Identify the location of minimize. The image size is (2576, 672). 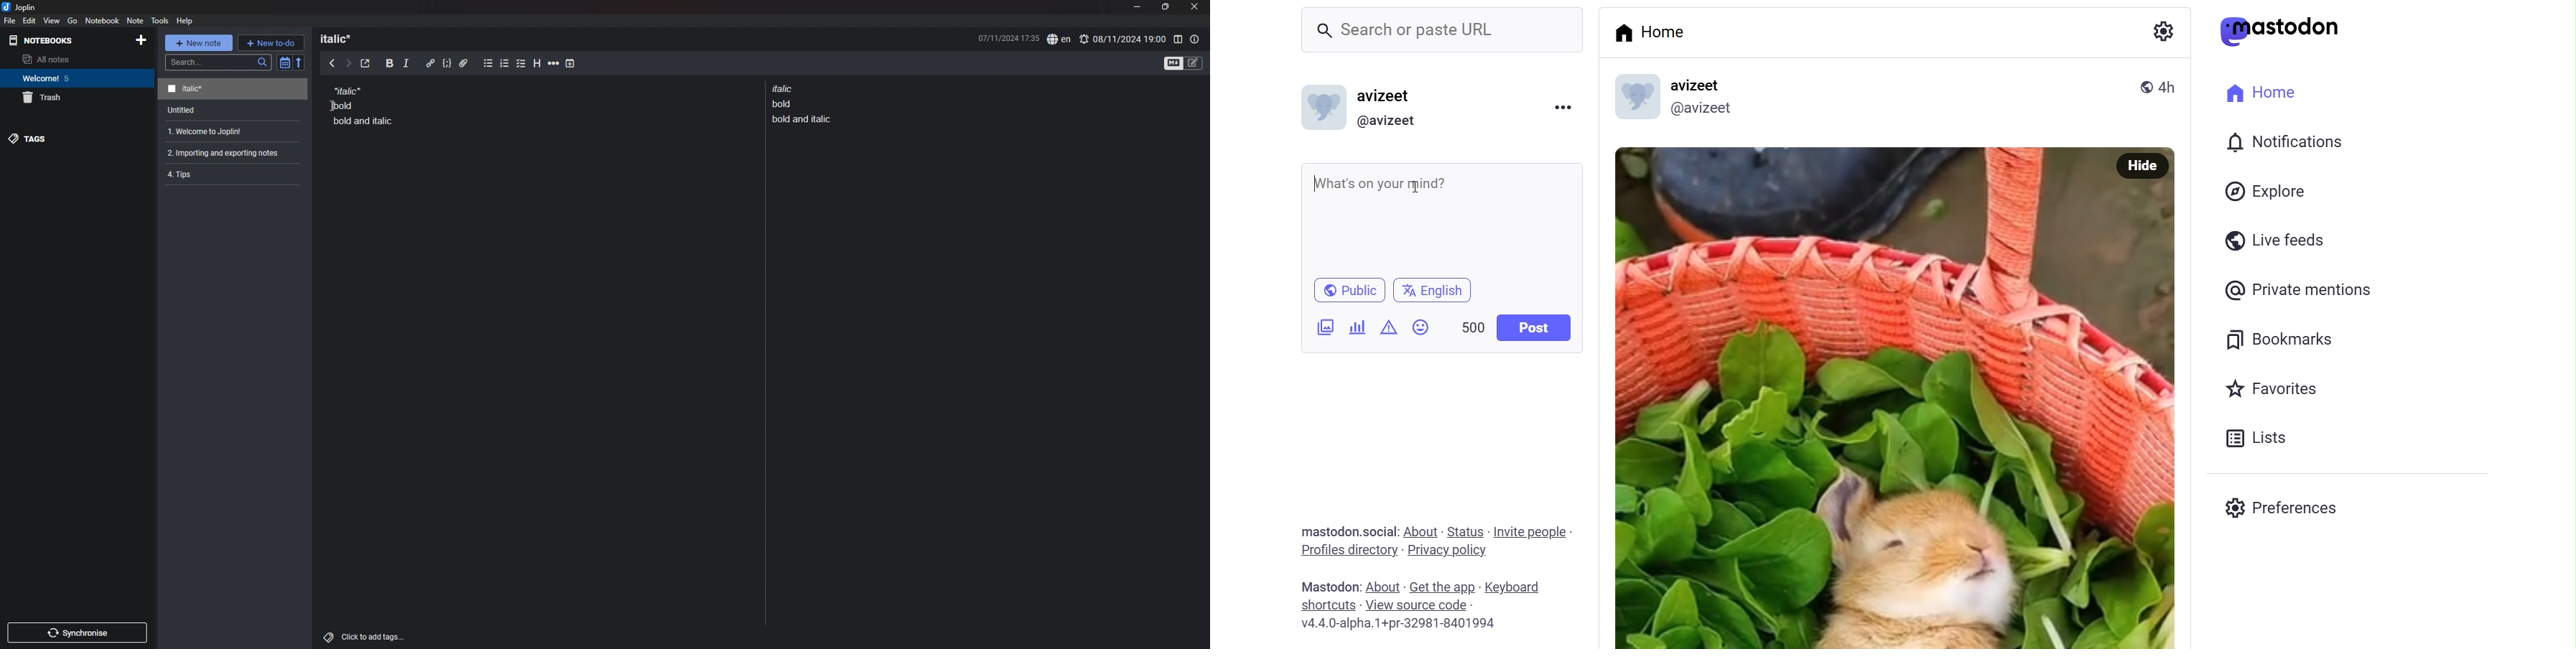
(1136, 6).